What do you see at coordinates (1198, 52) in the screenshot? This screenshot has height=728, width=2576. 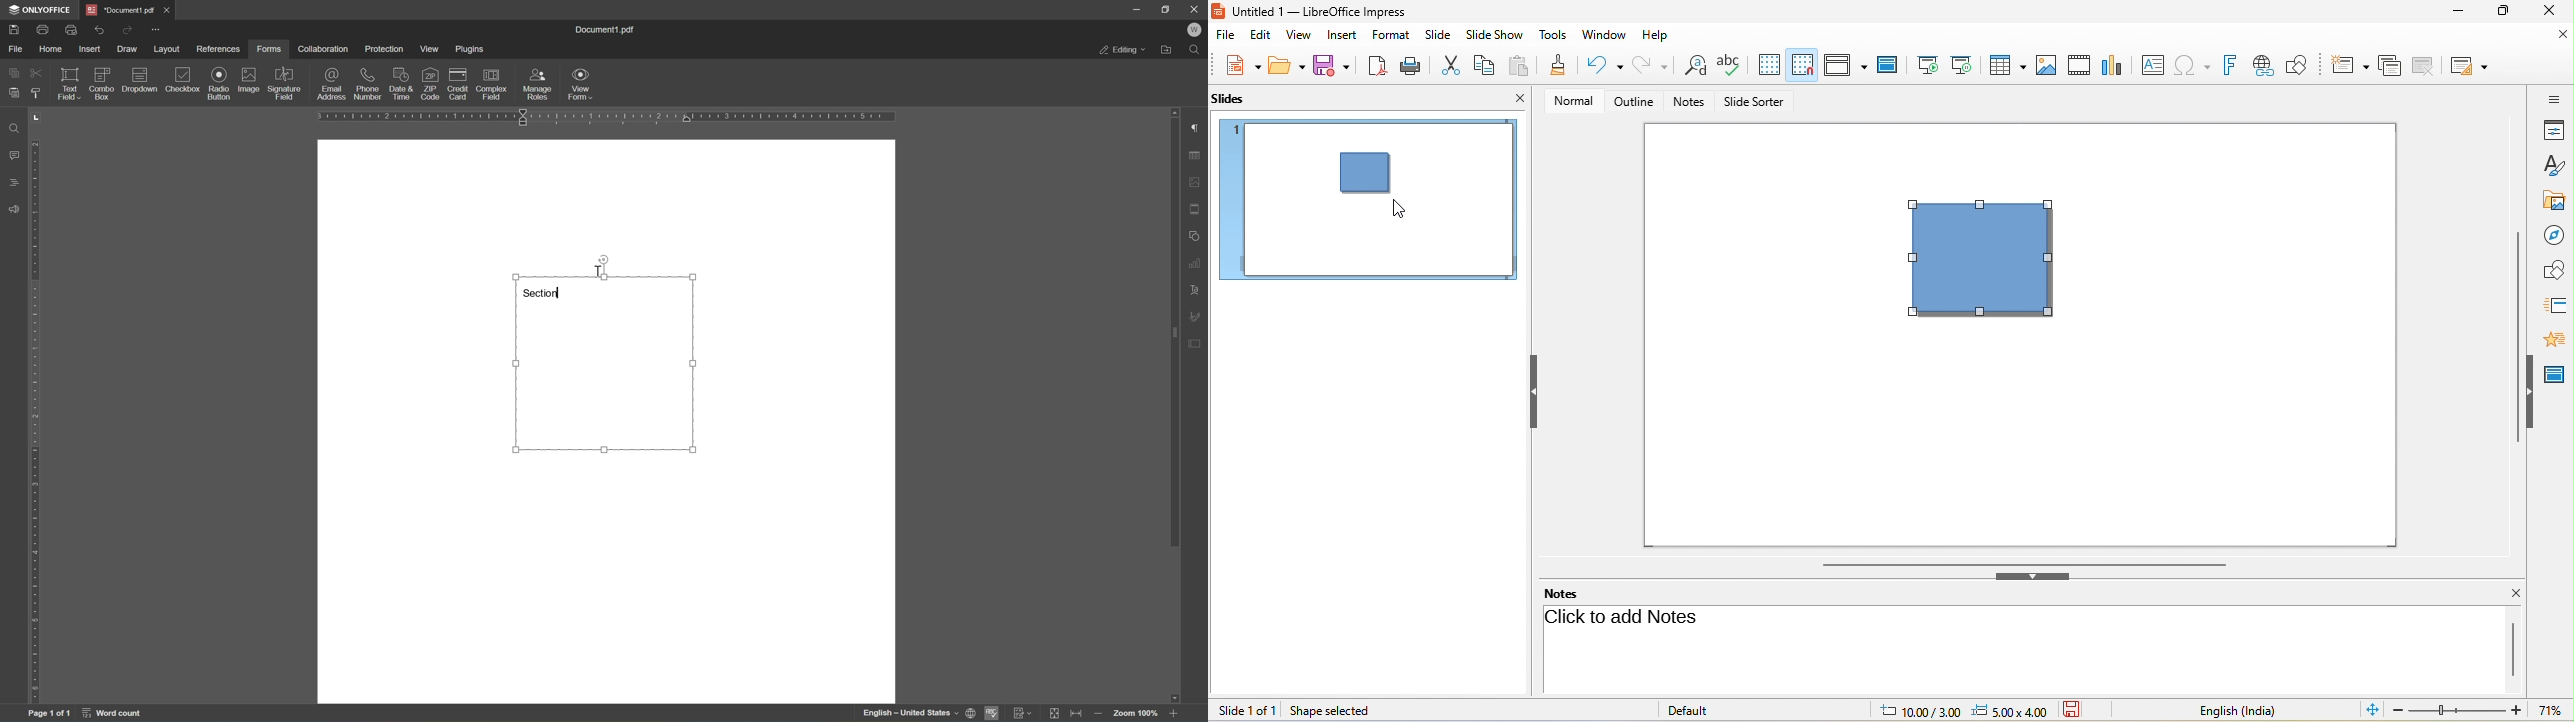 I see `Find` at bounding box center [1198, 52].